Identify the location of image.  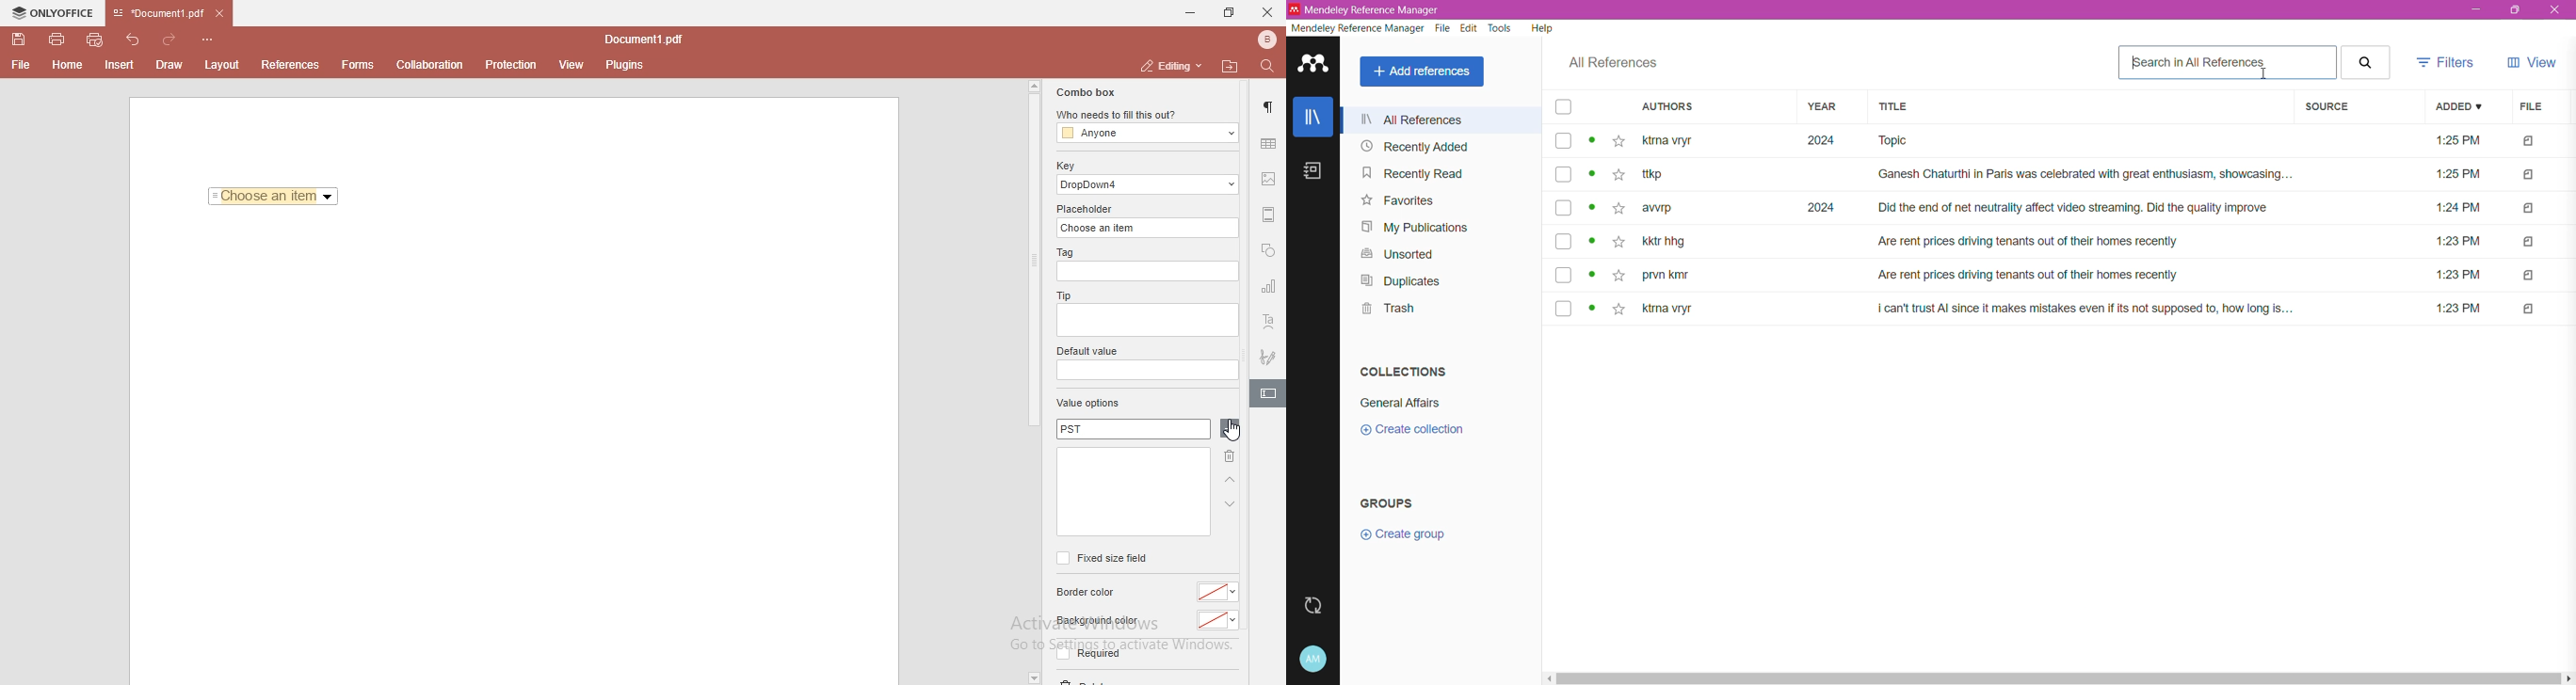
(1270, 181).